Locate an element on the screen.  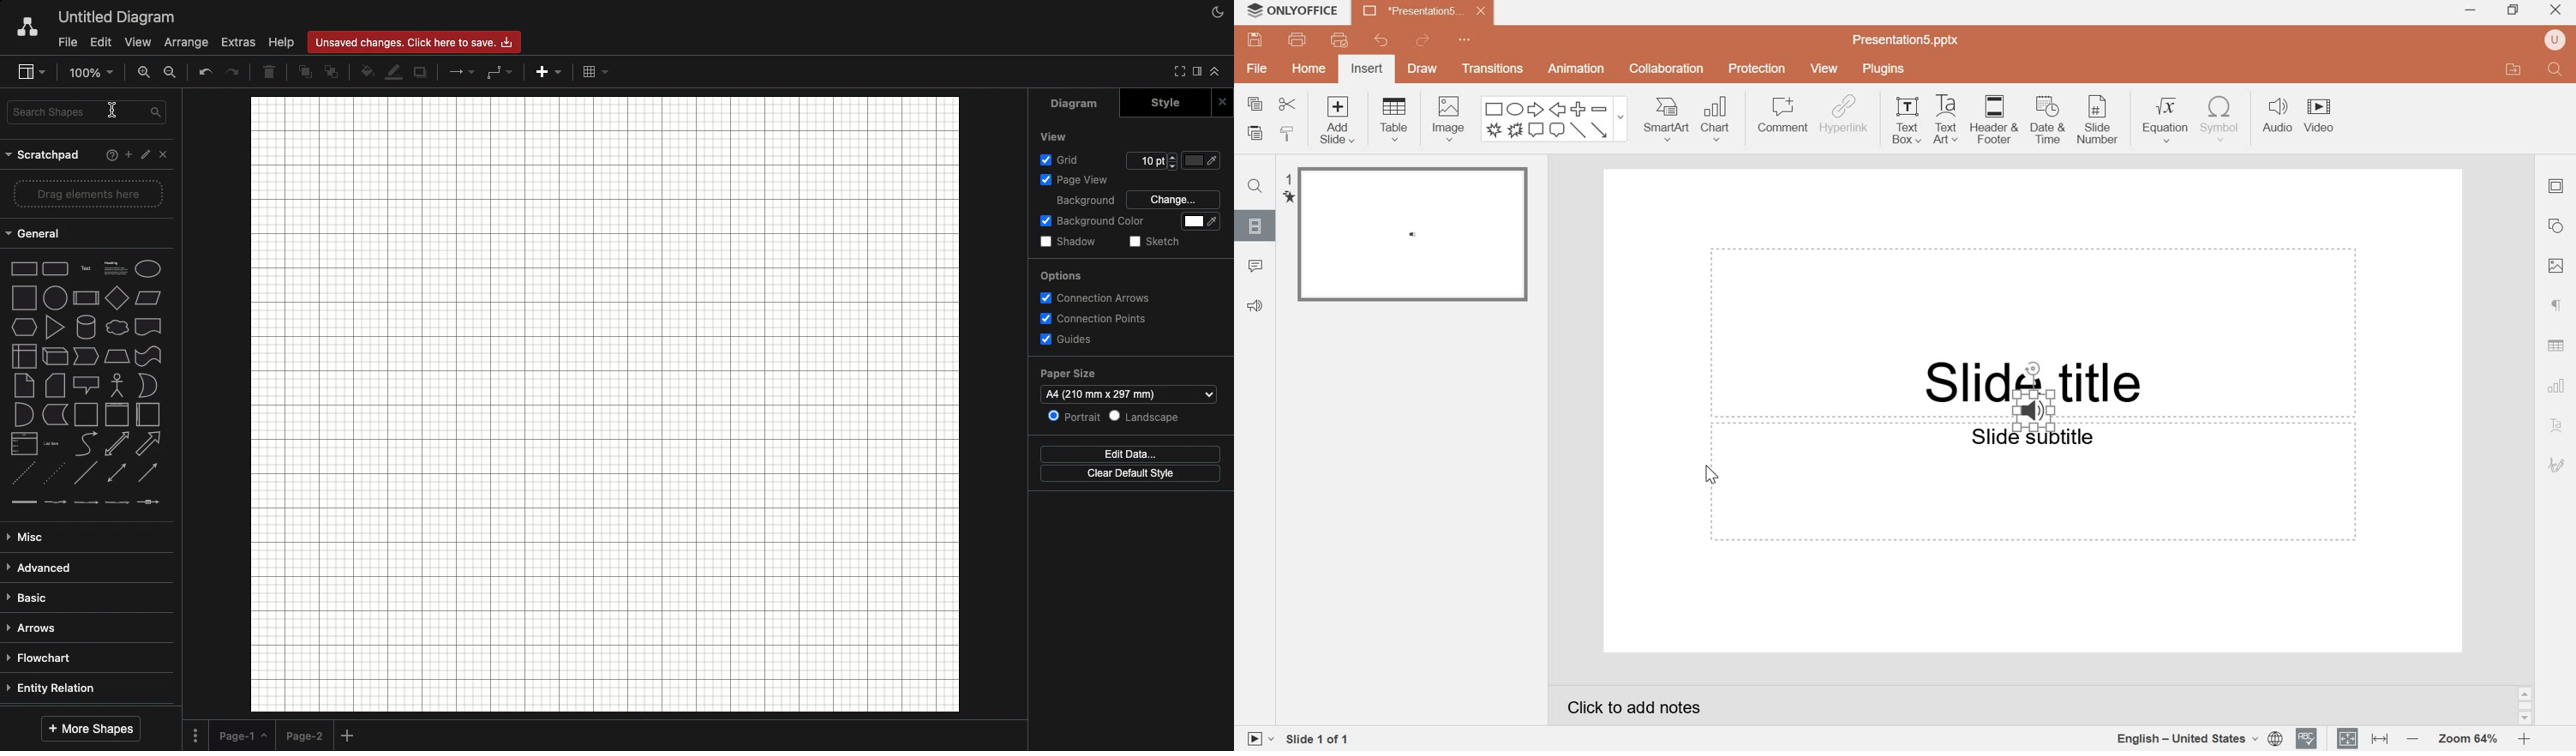
Entity relation is located at coordinates (56, 688).